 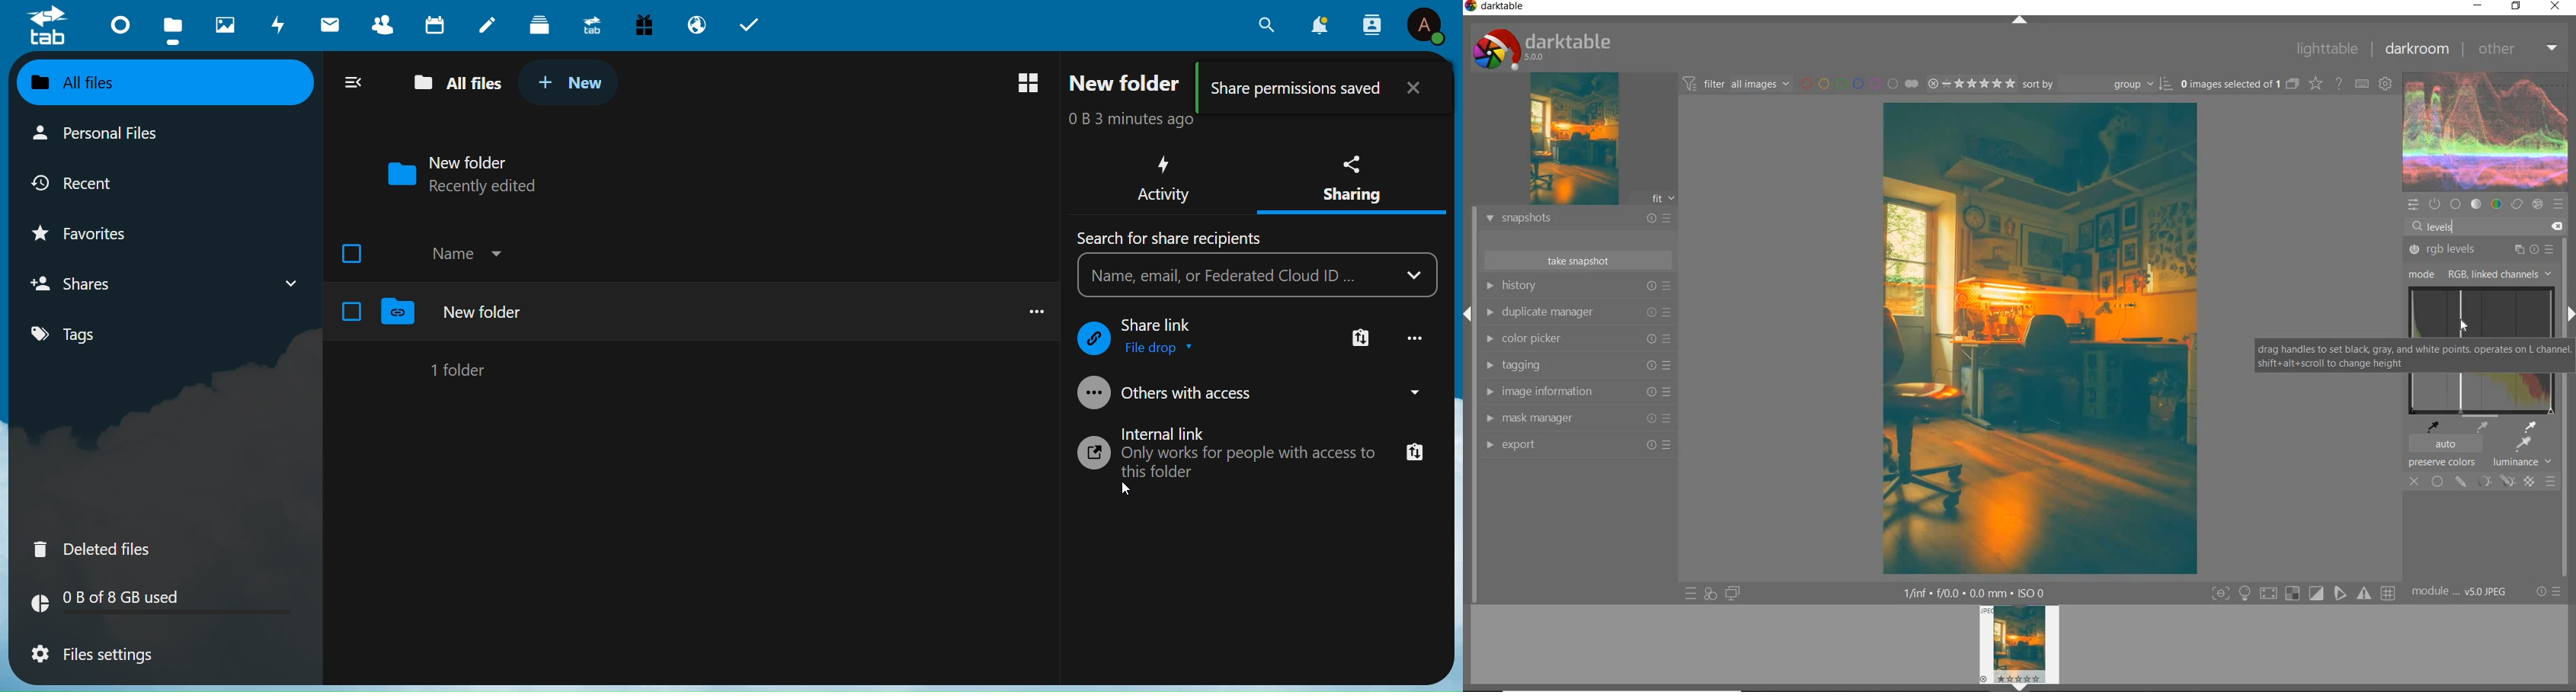 What do you see at coordinates (1419, 274) in the screenshot?
I see `Drop Down` at bounding box center [1419, 274].